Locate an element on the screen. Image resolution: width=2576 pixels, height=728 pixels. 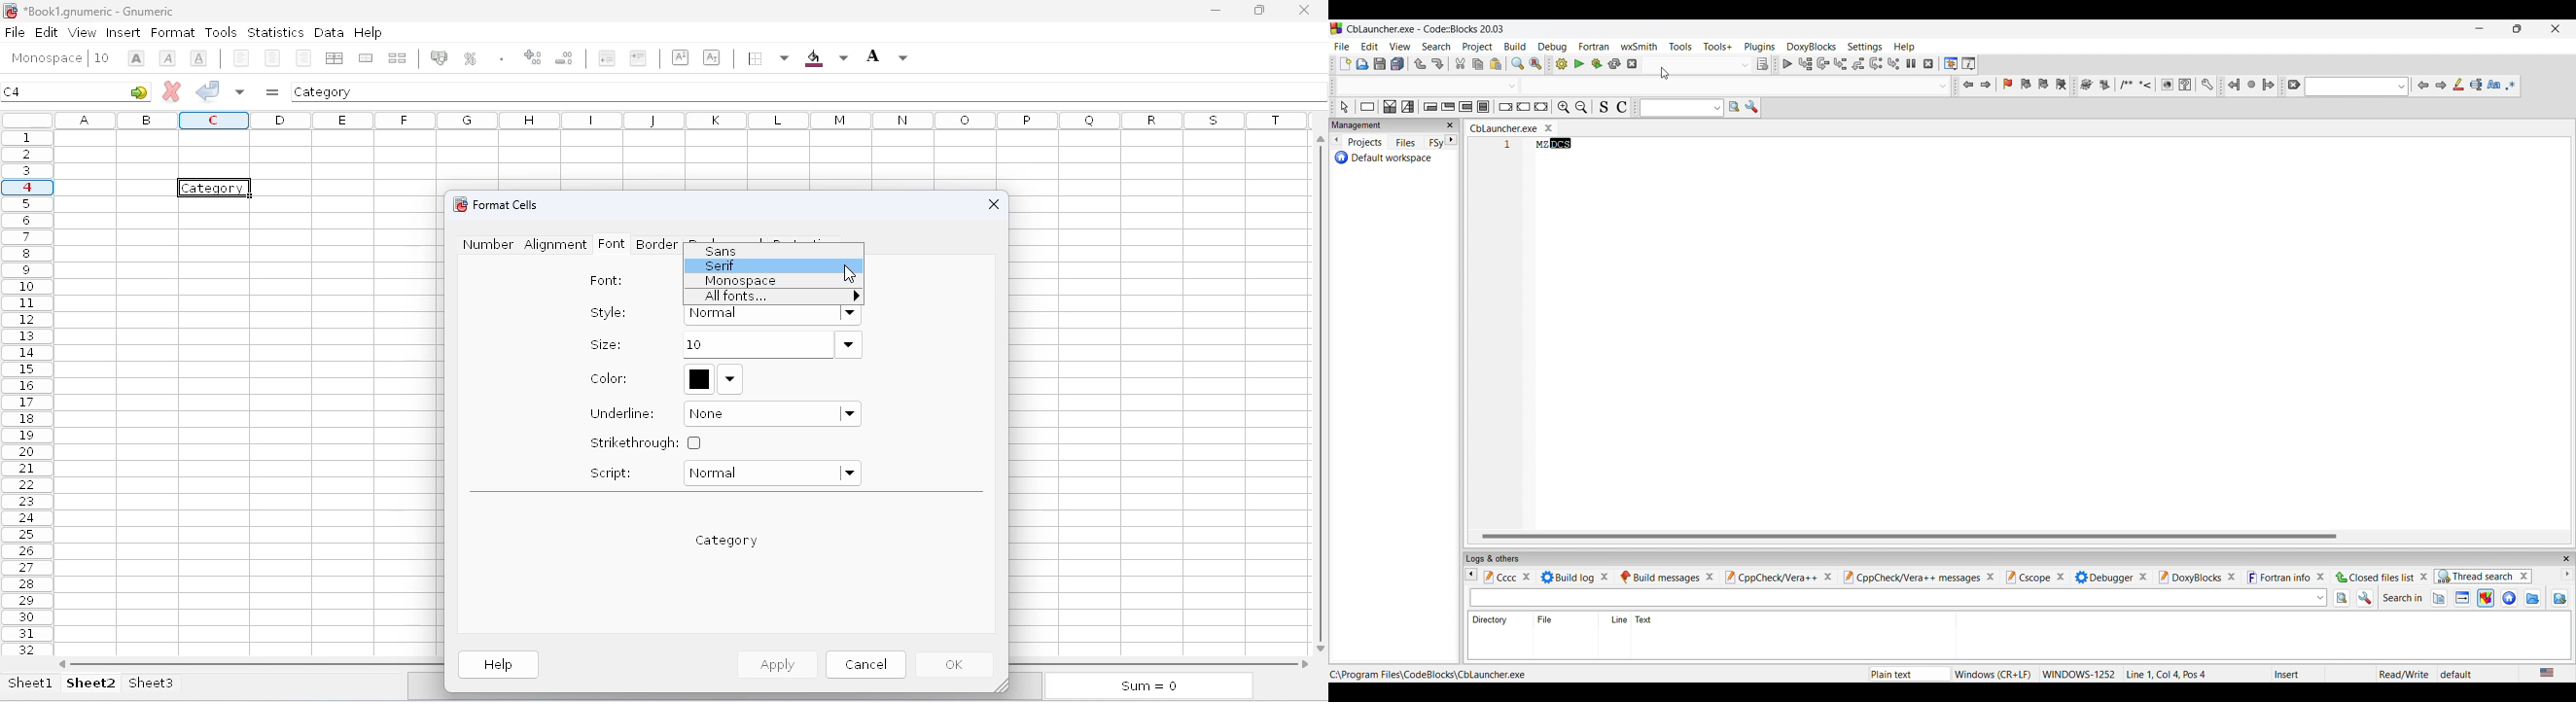
Closed files list is located at coordinates (2376, 577).